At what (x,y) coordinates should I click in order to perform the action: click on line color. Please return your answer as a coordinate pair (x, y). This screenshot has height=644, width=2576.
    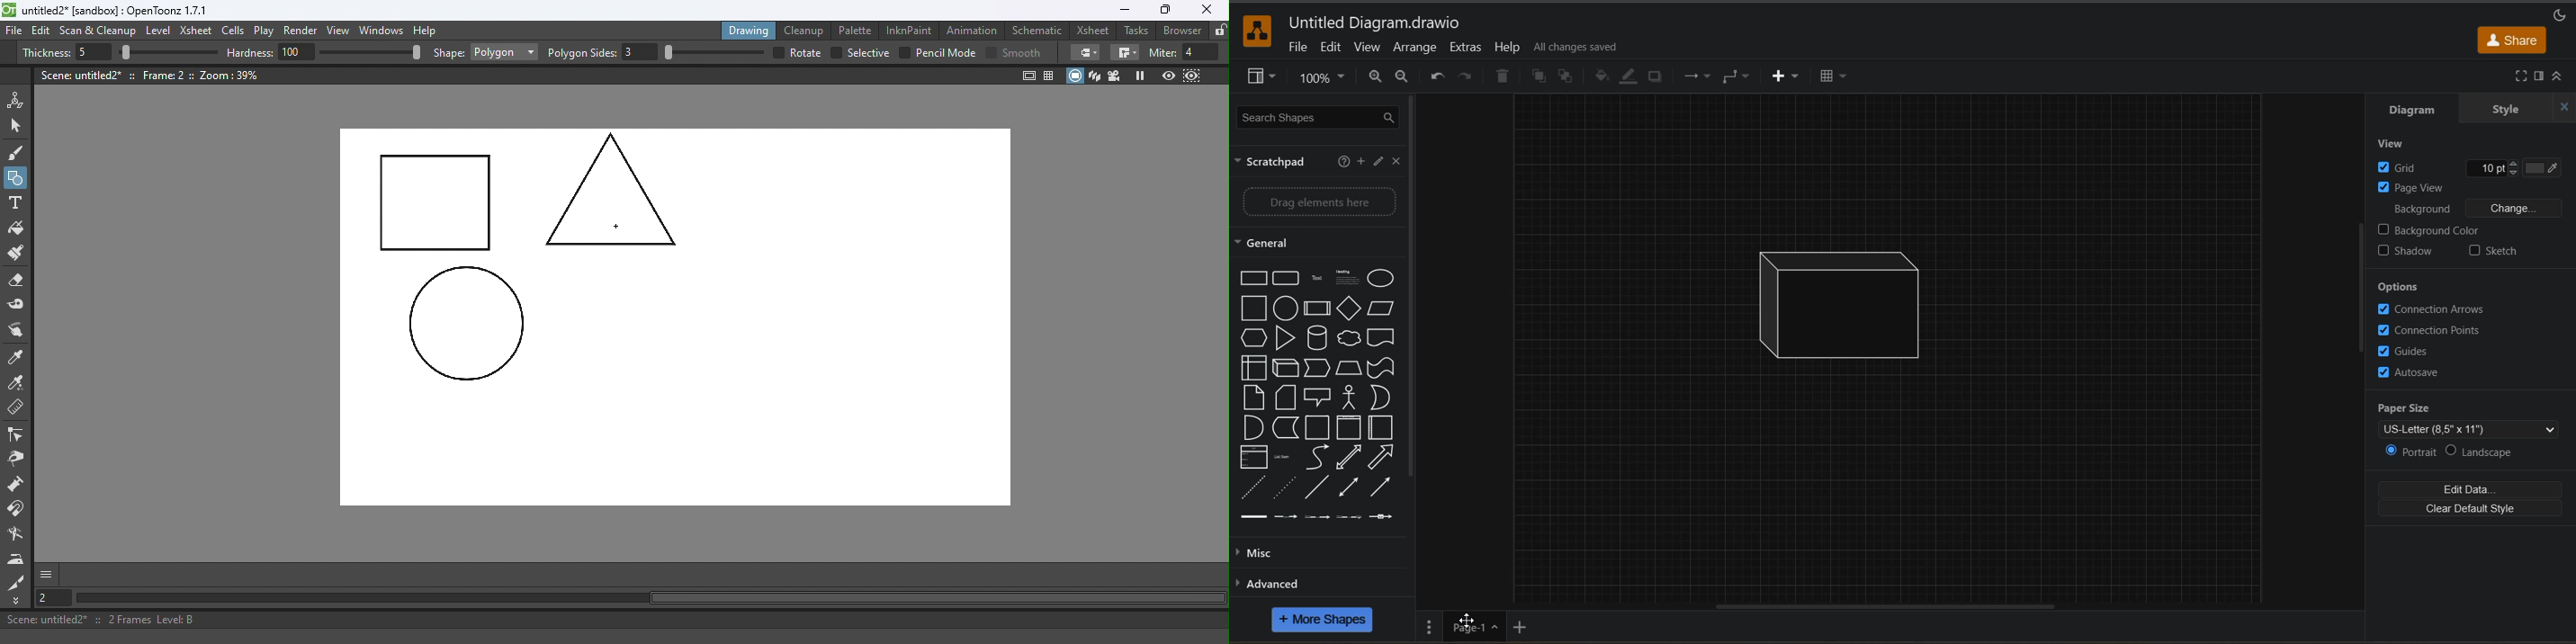
    Looking at the image, I should click on (1628, 77).